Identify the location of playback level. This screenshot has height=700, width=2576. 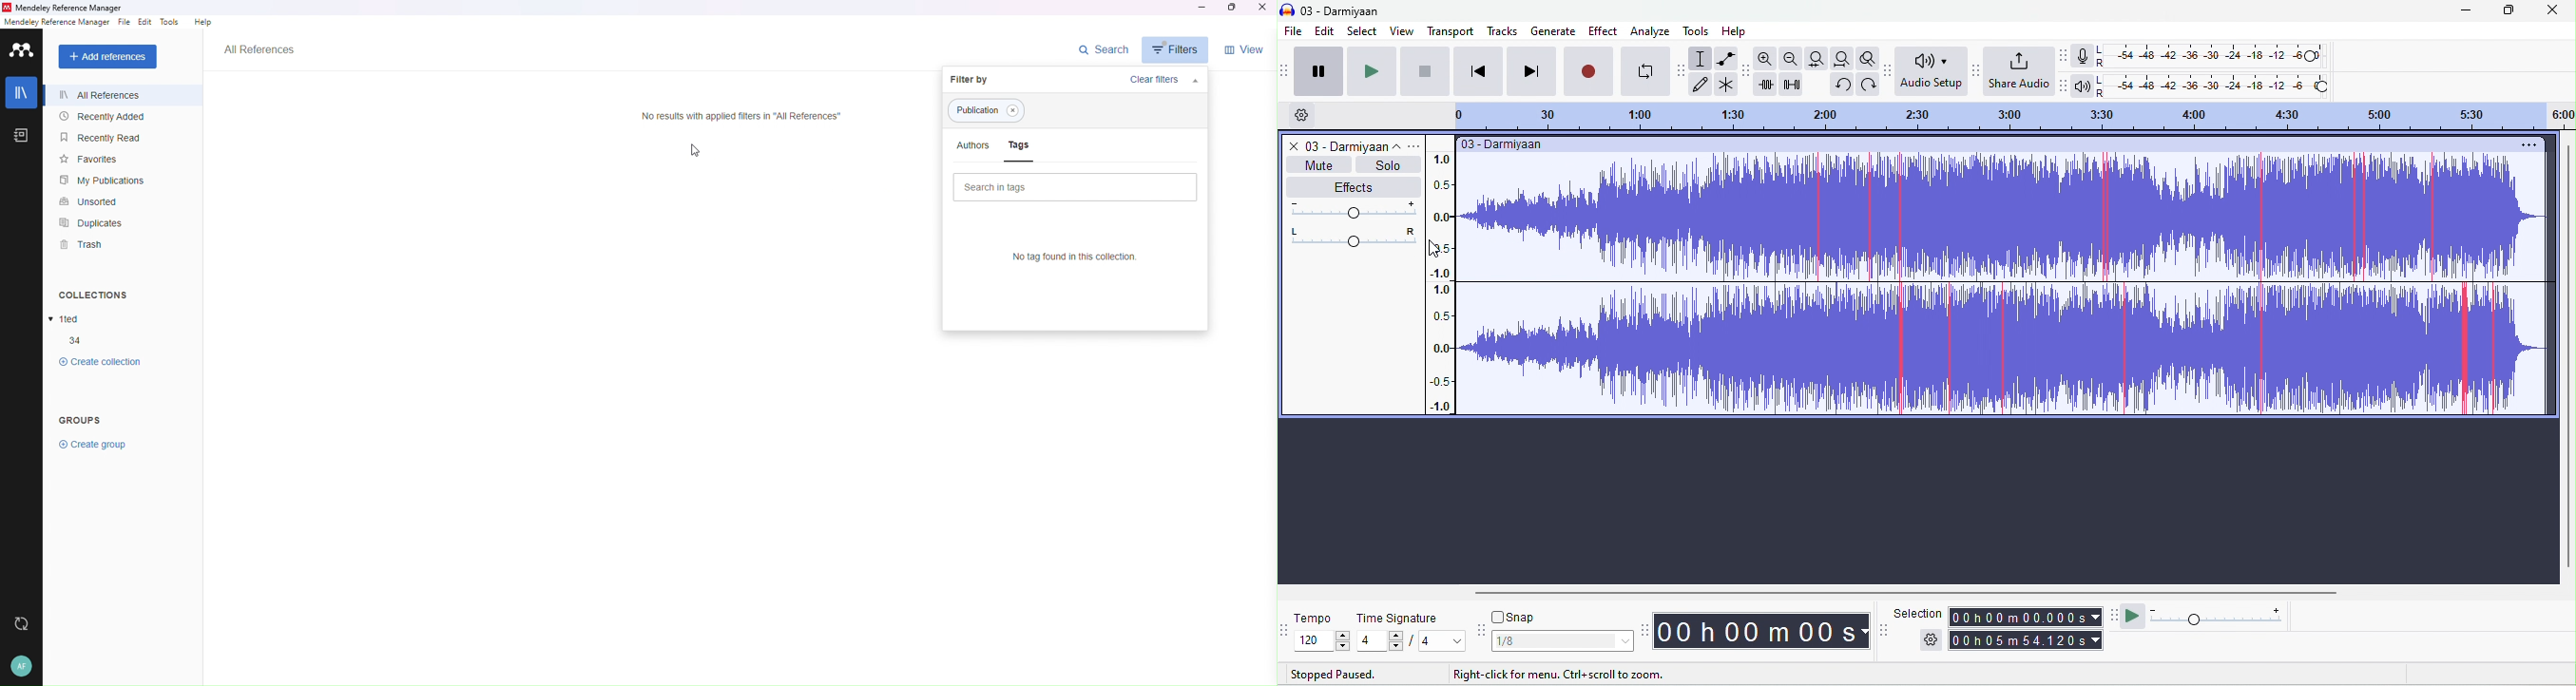
(2229, 87).